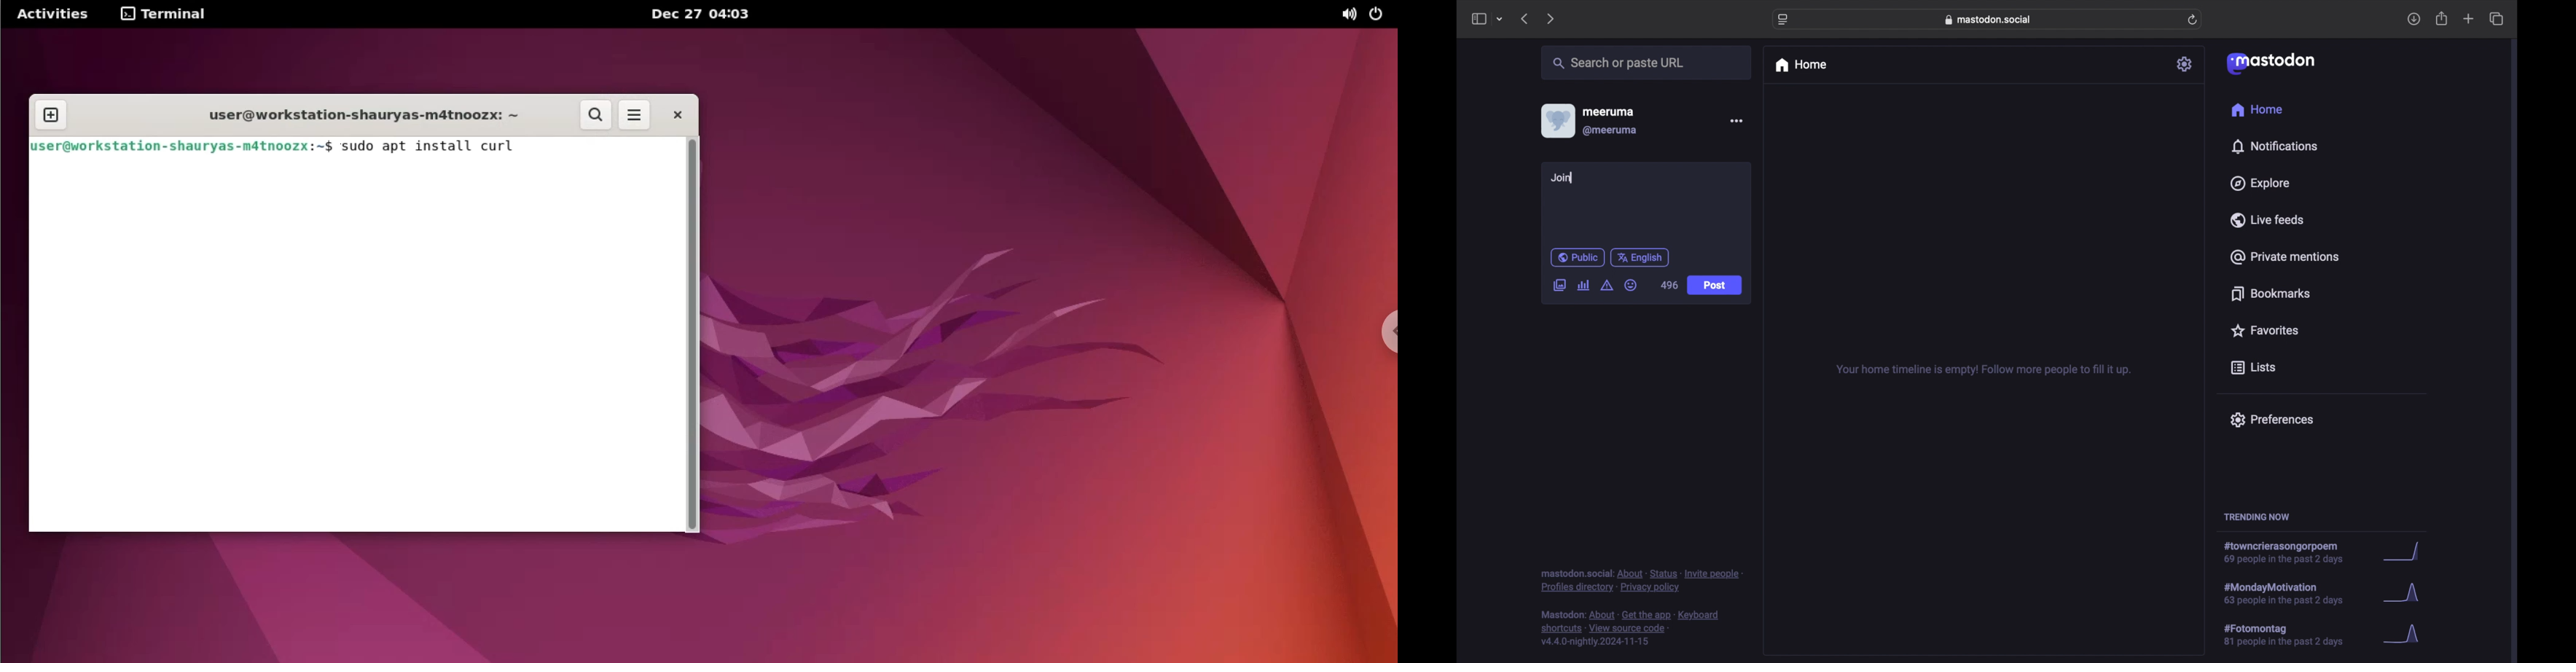  Describe the element at coordinates (1991, 19) in the screenshot. I see `web address` at that location.